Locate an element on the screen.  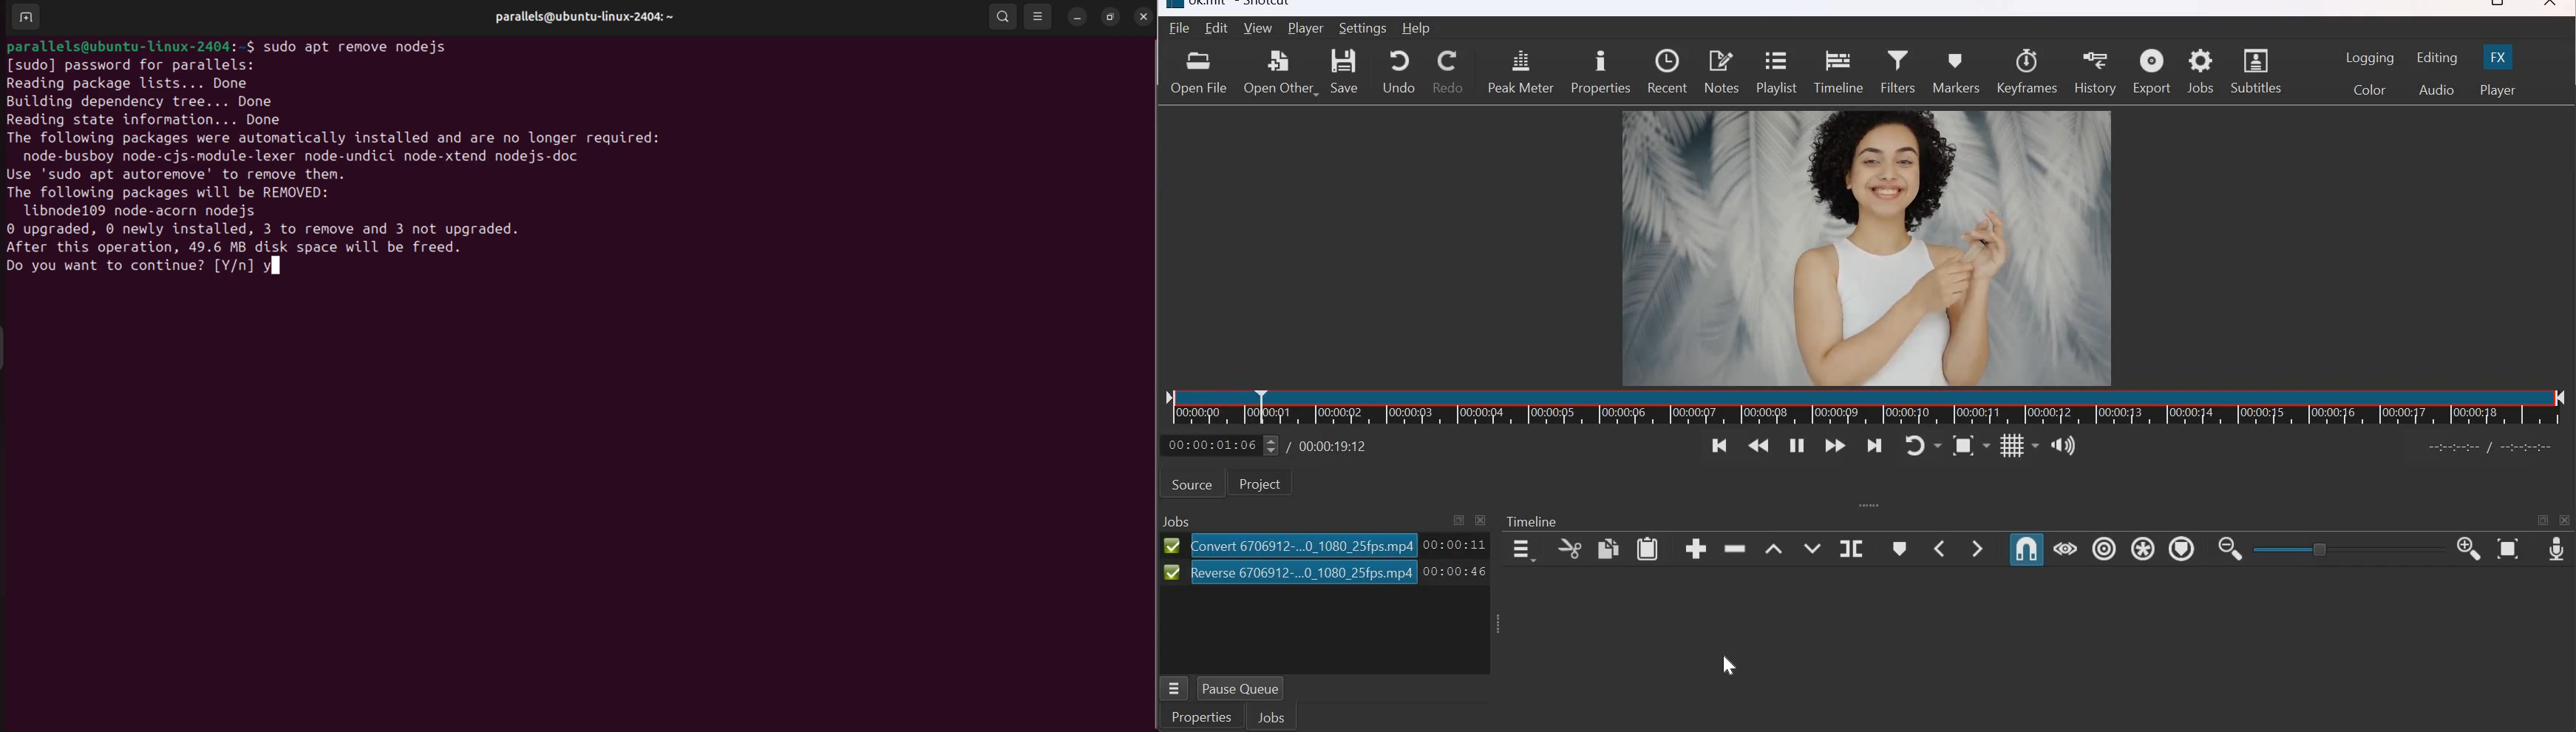
current position is located at coordinates (1220, 445).